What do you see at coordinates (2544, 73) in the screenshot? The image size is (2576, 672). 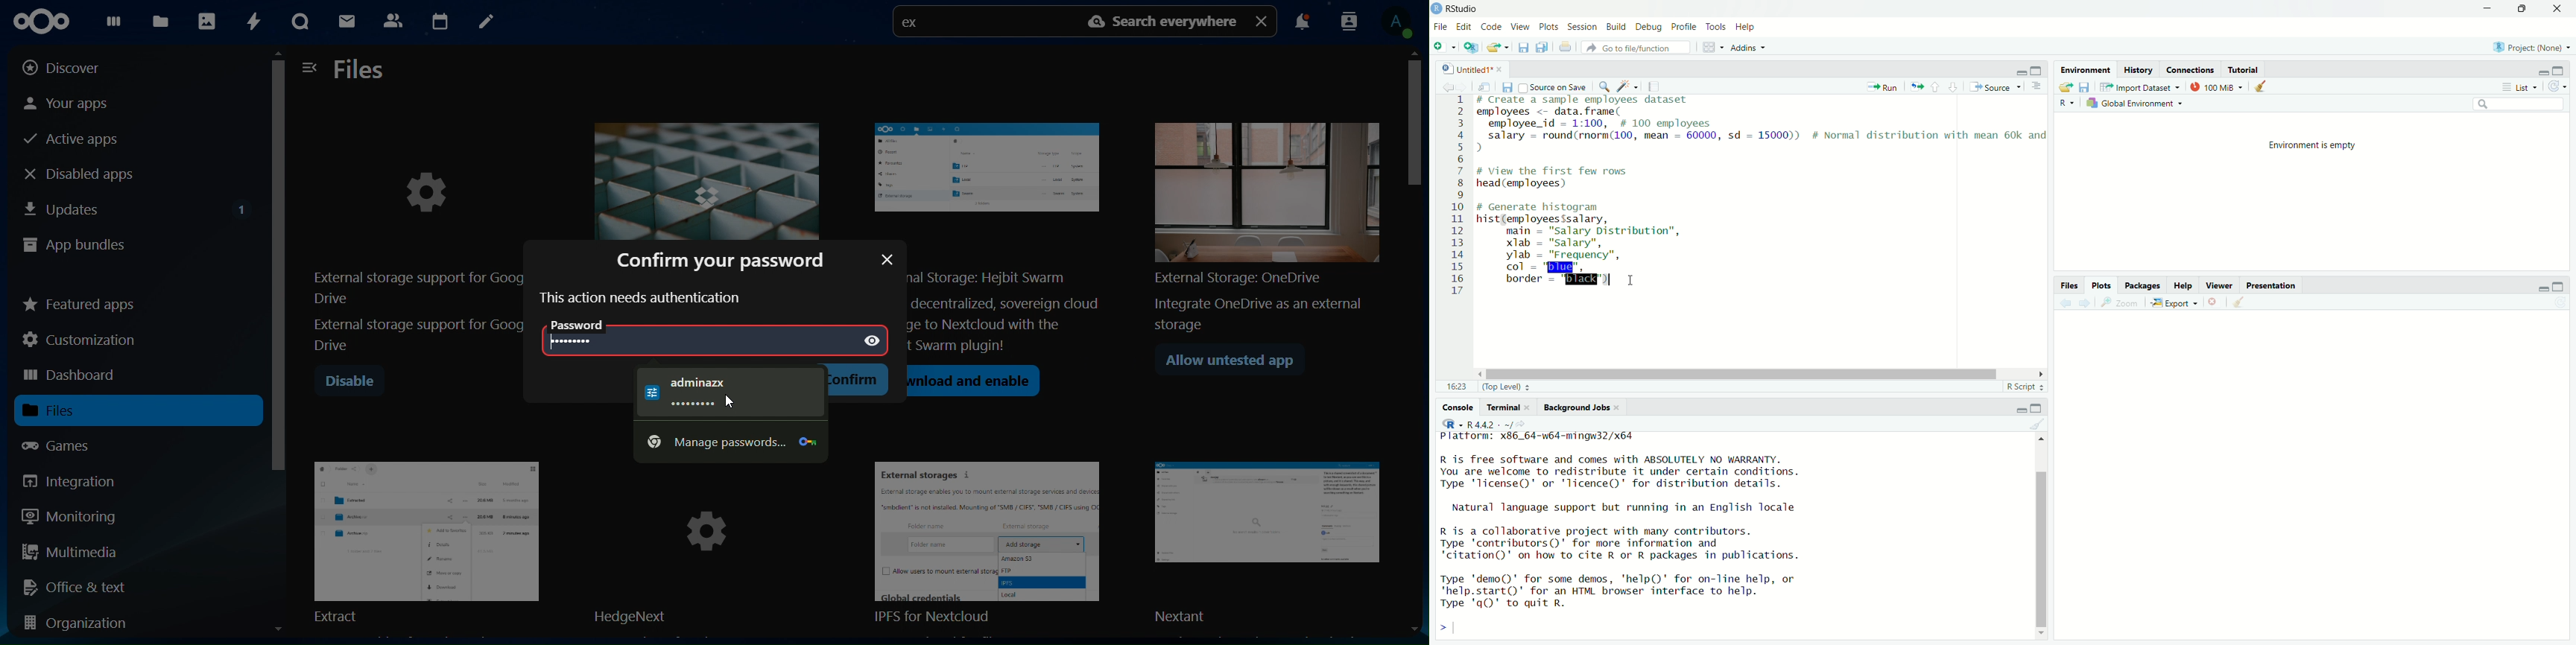 I see `minimise` at bounding box center [2544, 73].